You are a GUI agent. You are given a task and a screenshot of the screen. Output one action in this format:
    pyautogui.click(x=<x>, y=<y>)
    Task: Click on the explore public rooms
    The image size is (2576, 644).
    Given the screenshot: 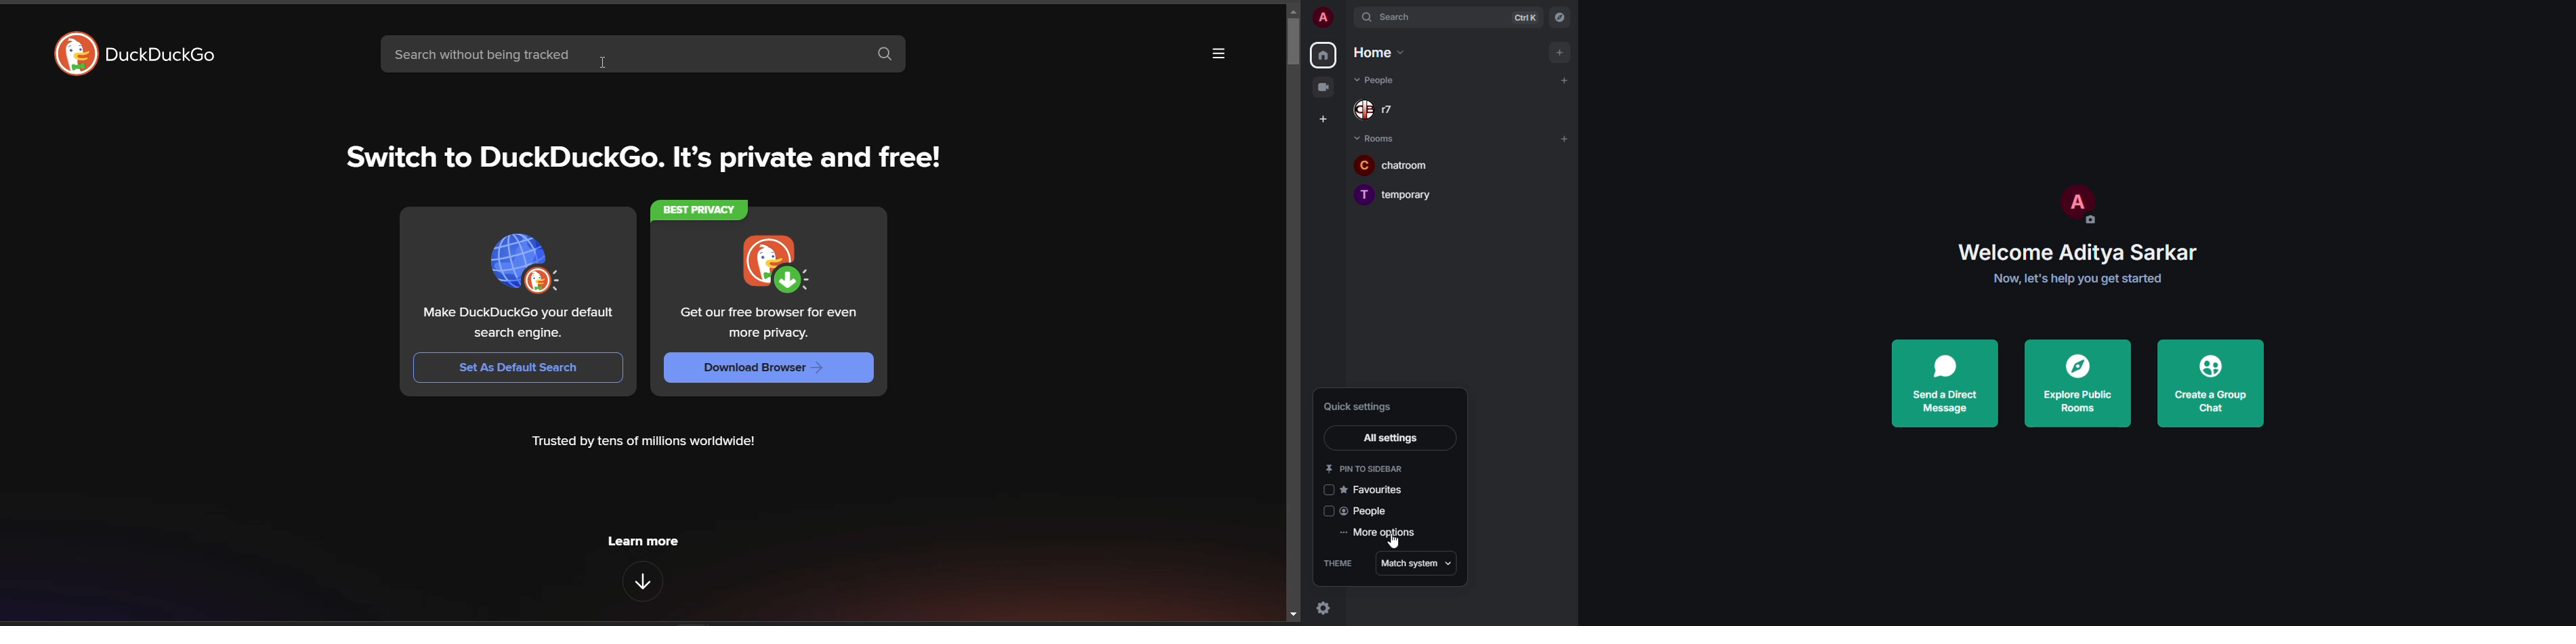 What is the action you would take?
    pyautogui.click(x=2079, y=381)
    